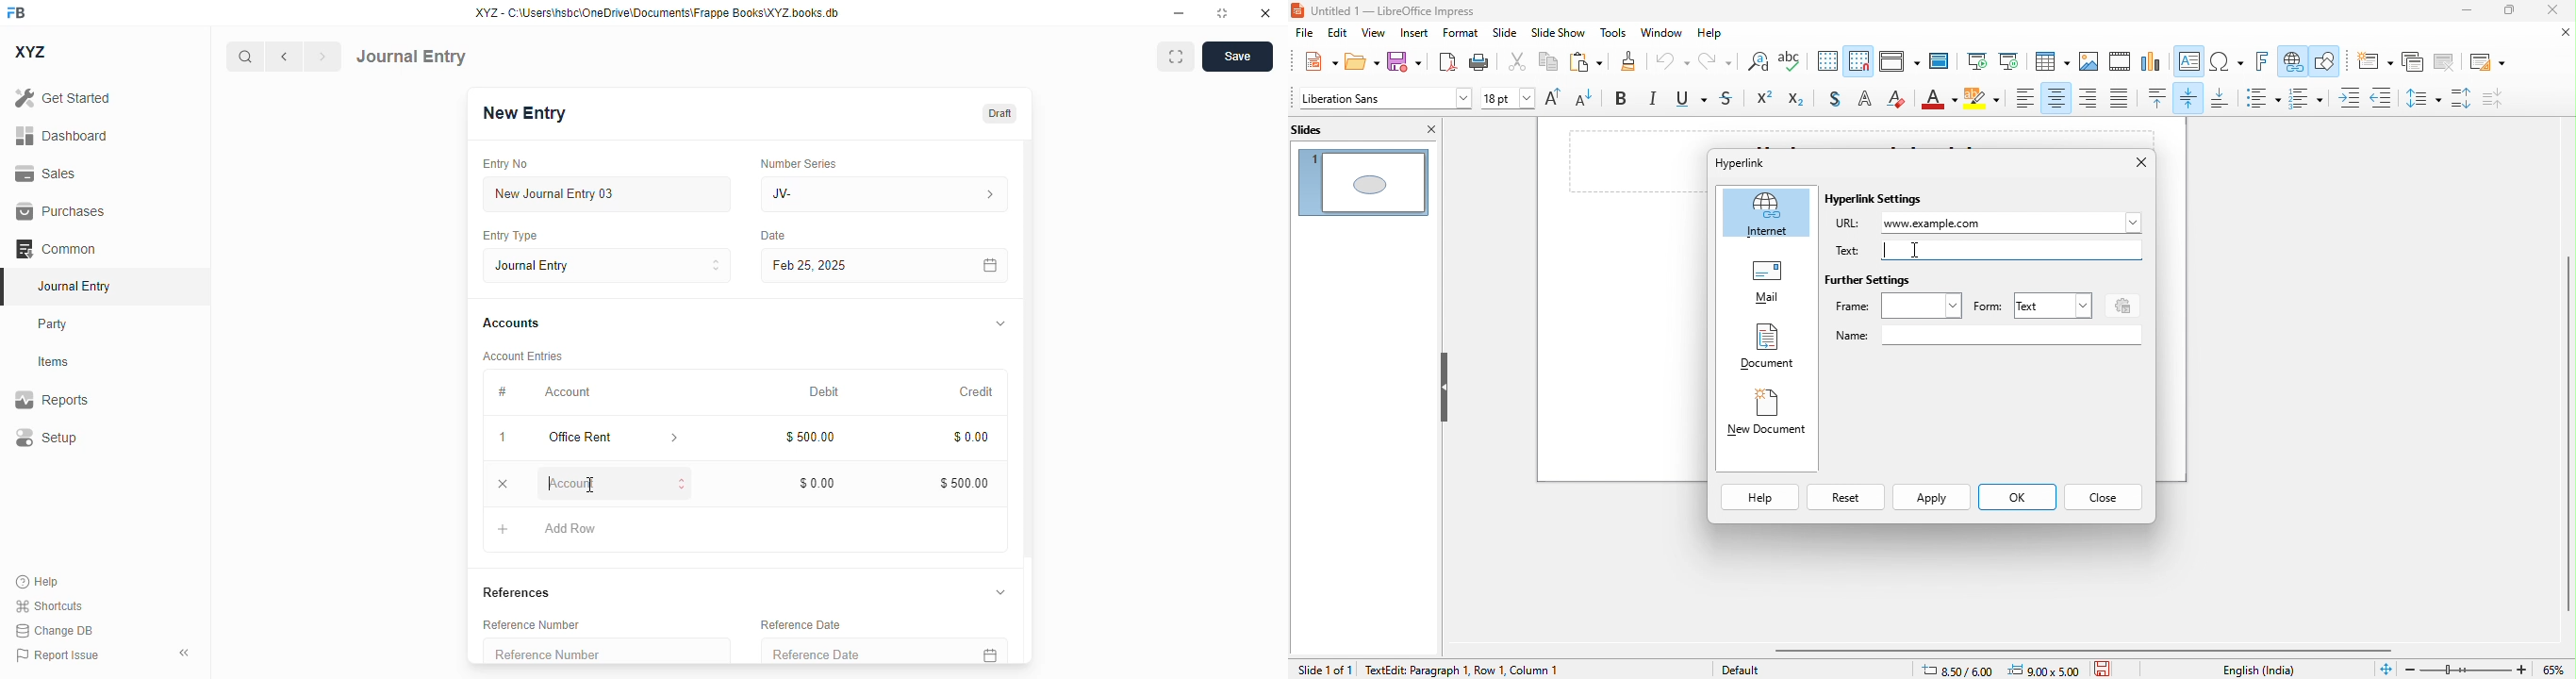  What do you see at coordinates (503, 485) in the screenshot?
I see `remove` at bounding box center [503, 485].